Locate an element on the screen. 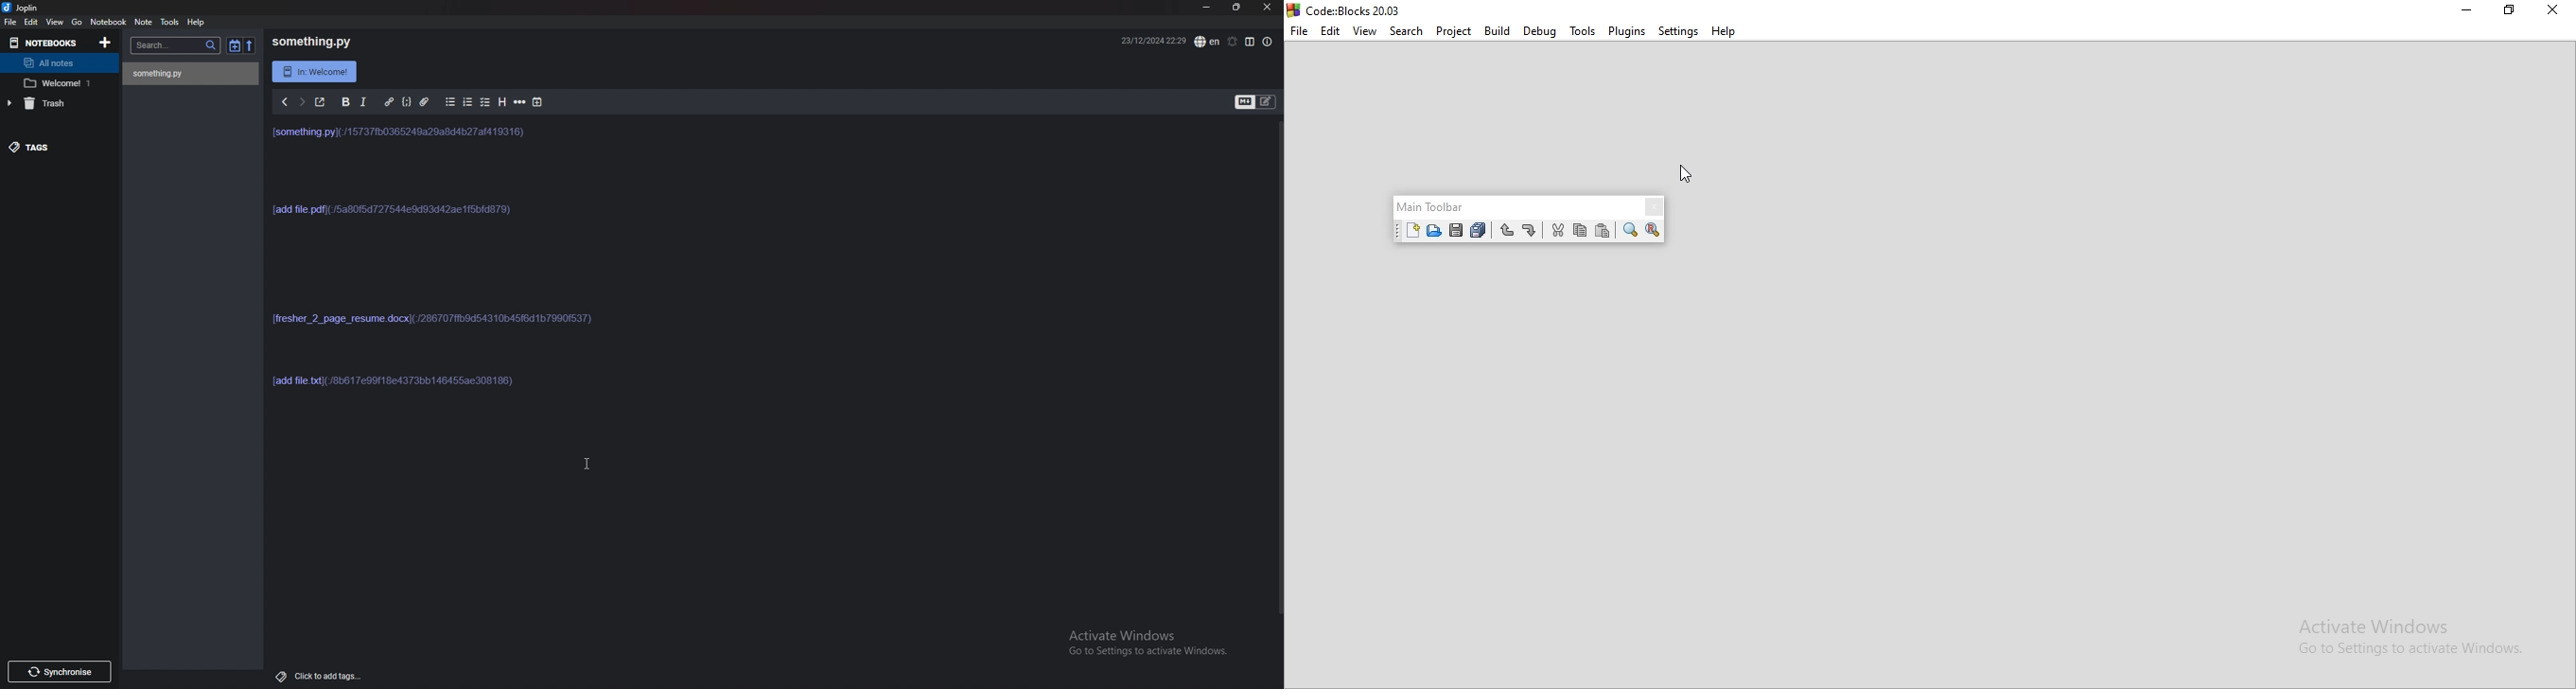 The height and width of the screenshot is (700, 2576). Hyperlink is located at coordinates (387, 103).